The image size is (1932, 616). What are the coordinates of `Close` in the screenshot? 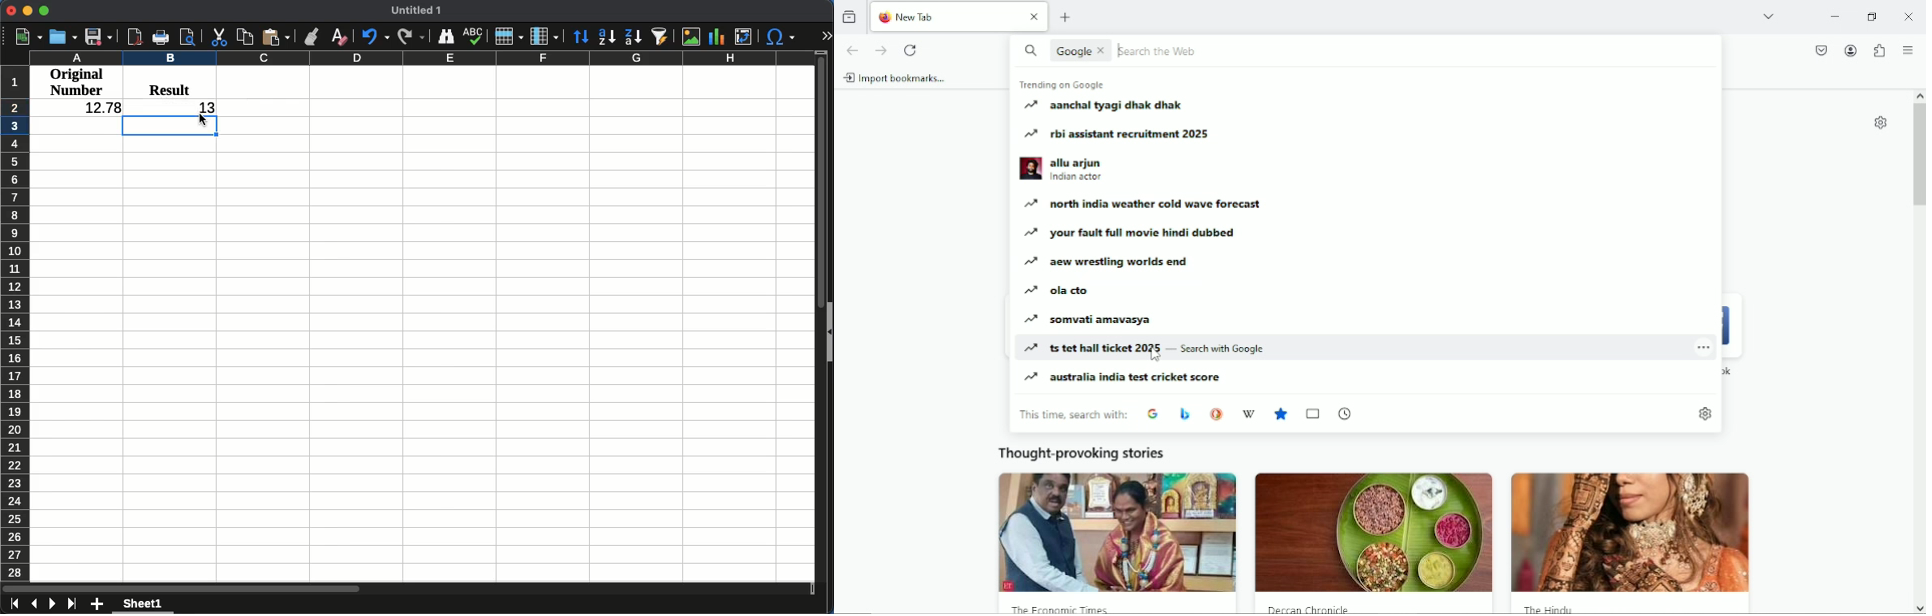 It's located at (11, 11).